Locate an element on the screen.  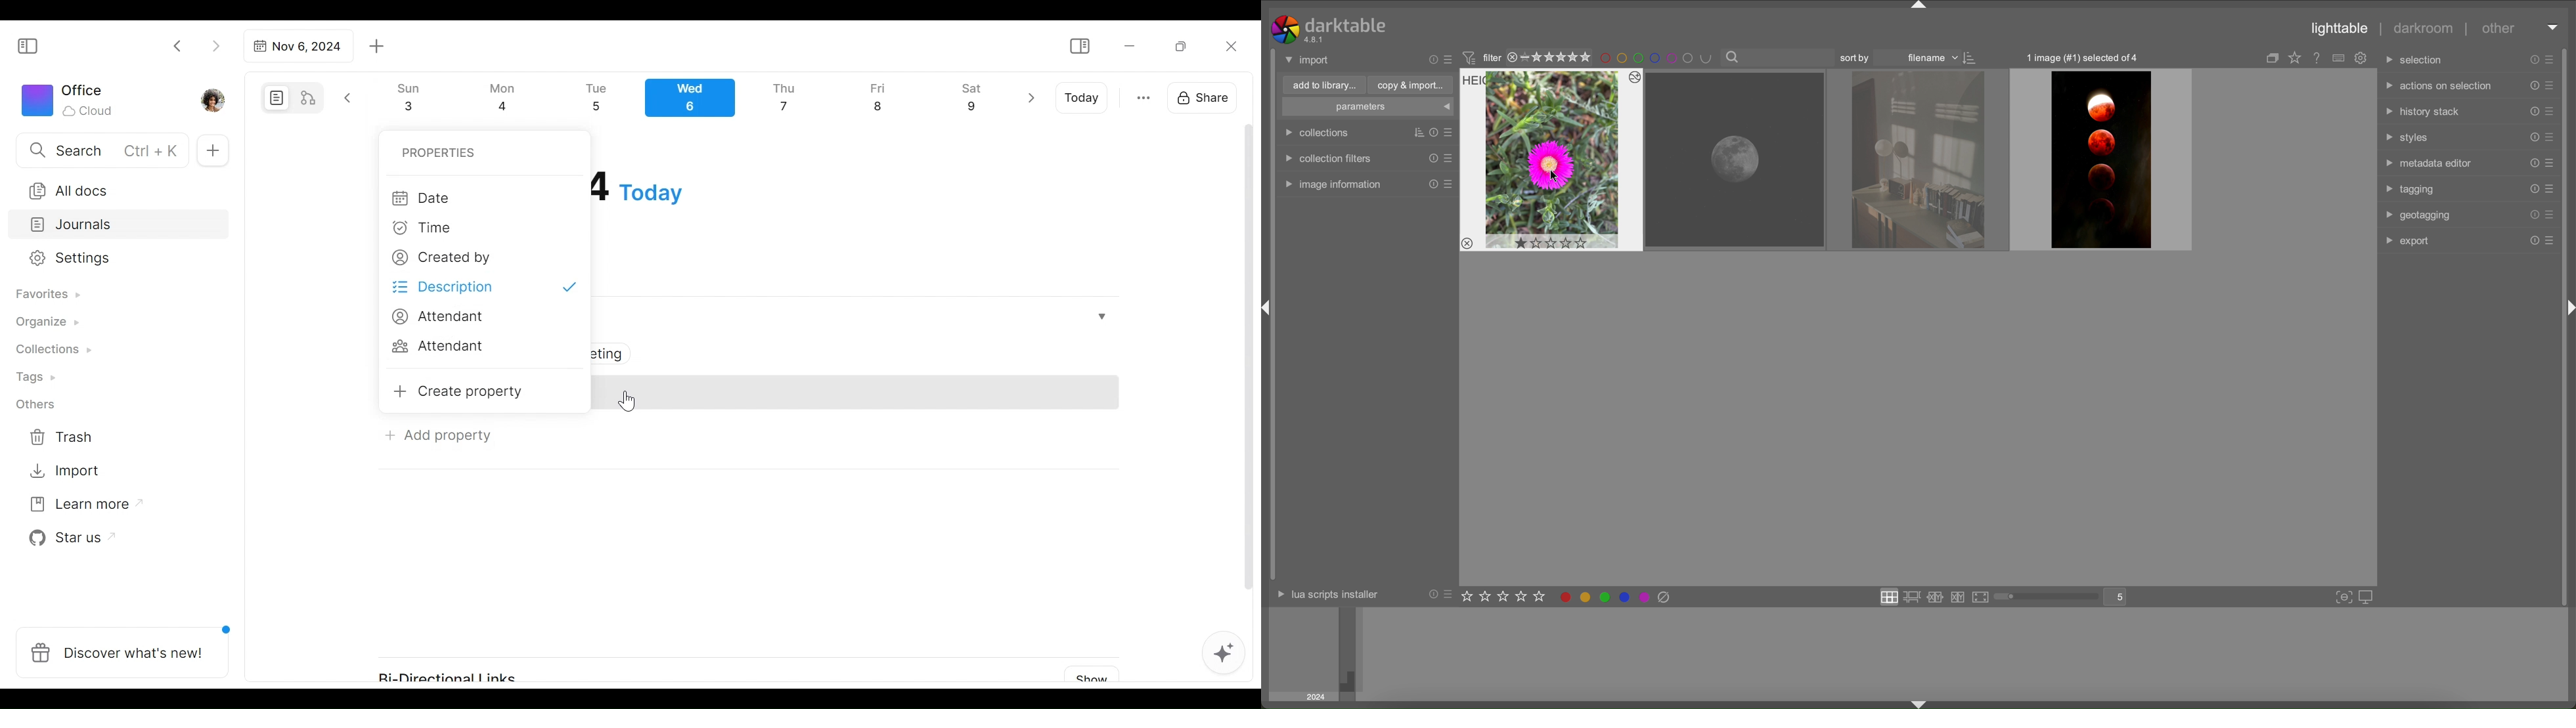
Organize is located at coordinates (46, 323).